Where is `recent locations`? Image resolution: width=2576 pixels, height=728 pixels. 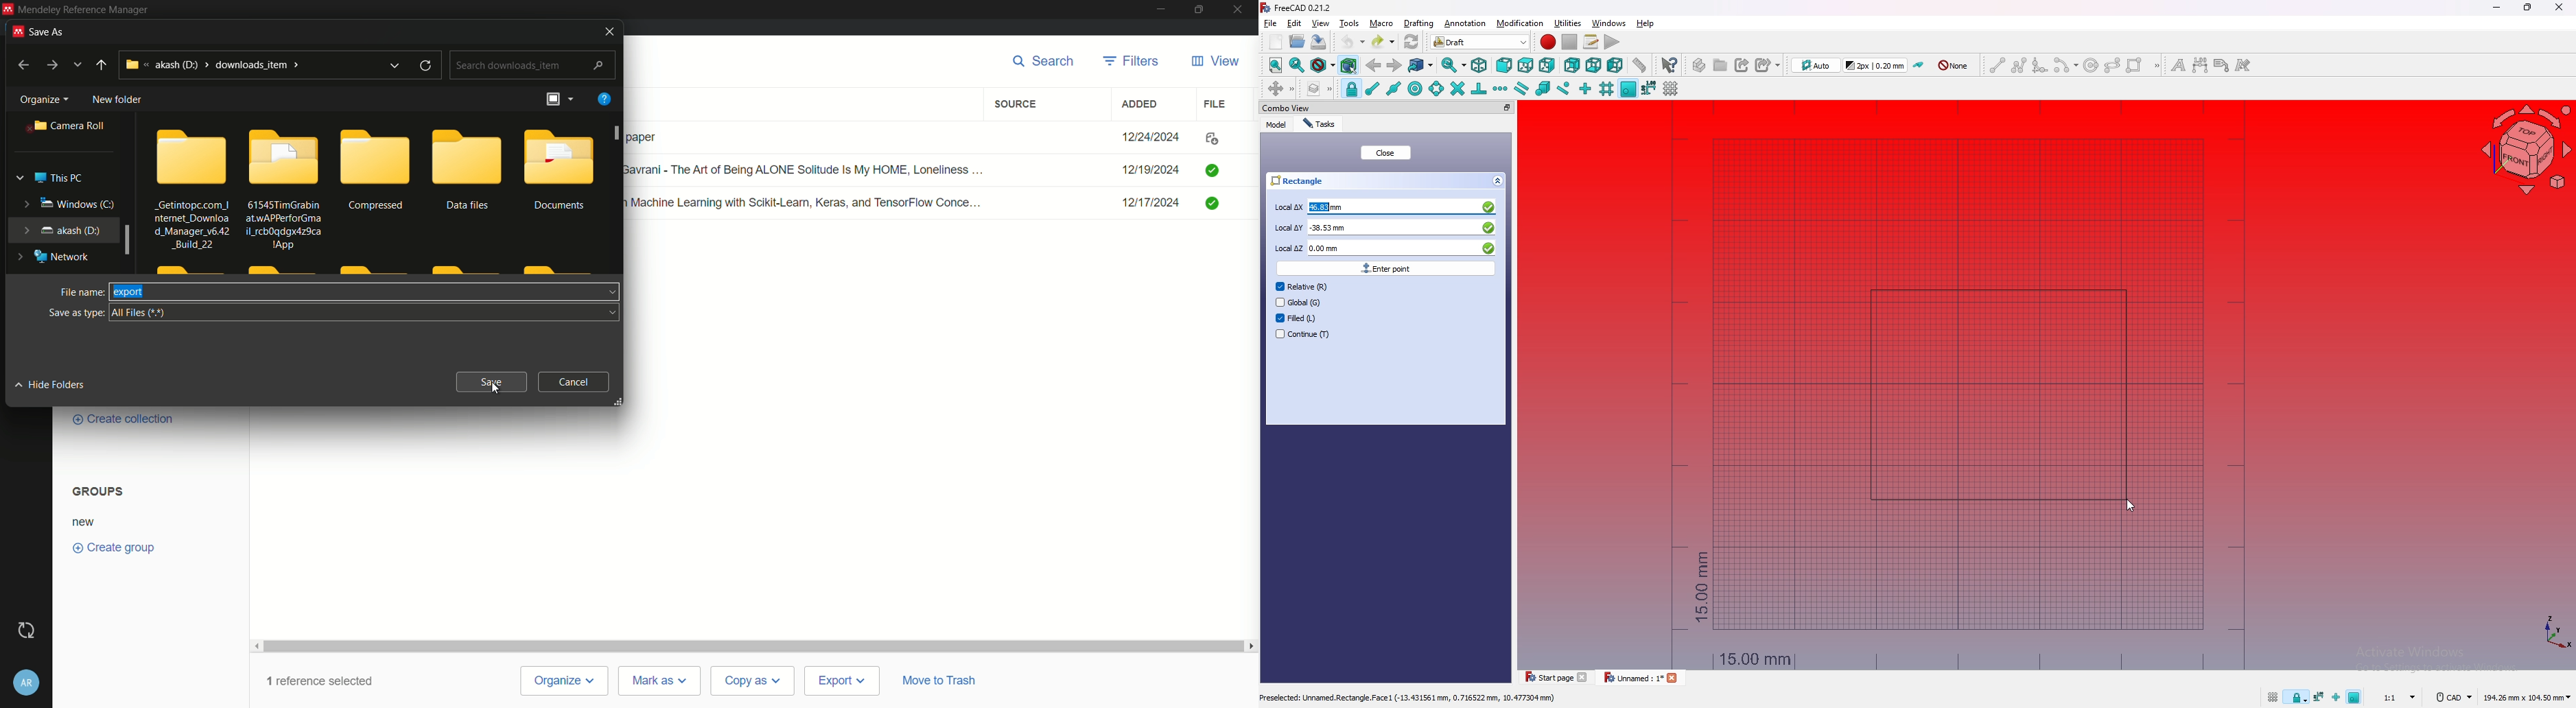 recent locations is located at coordinates (76, 65).